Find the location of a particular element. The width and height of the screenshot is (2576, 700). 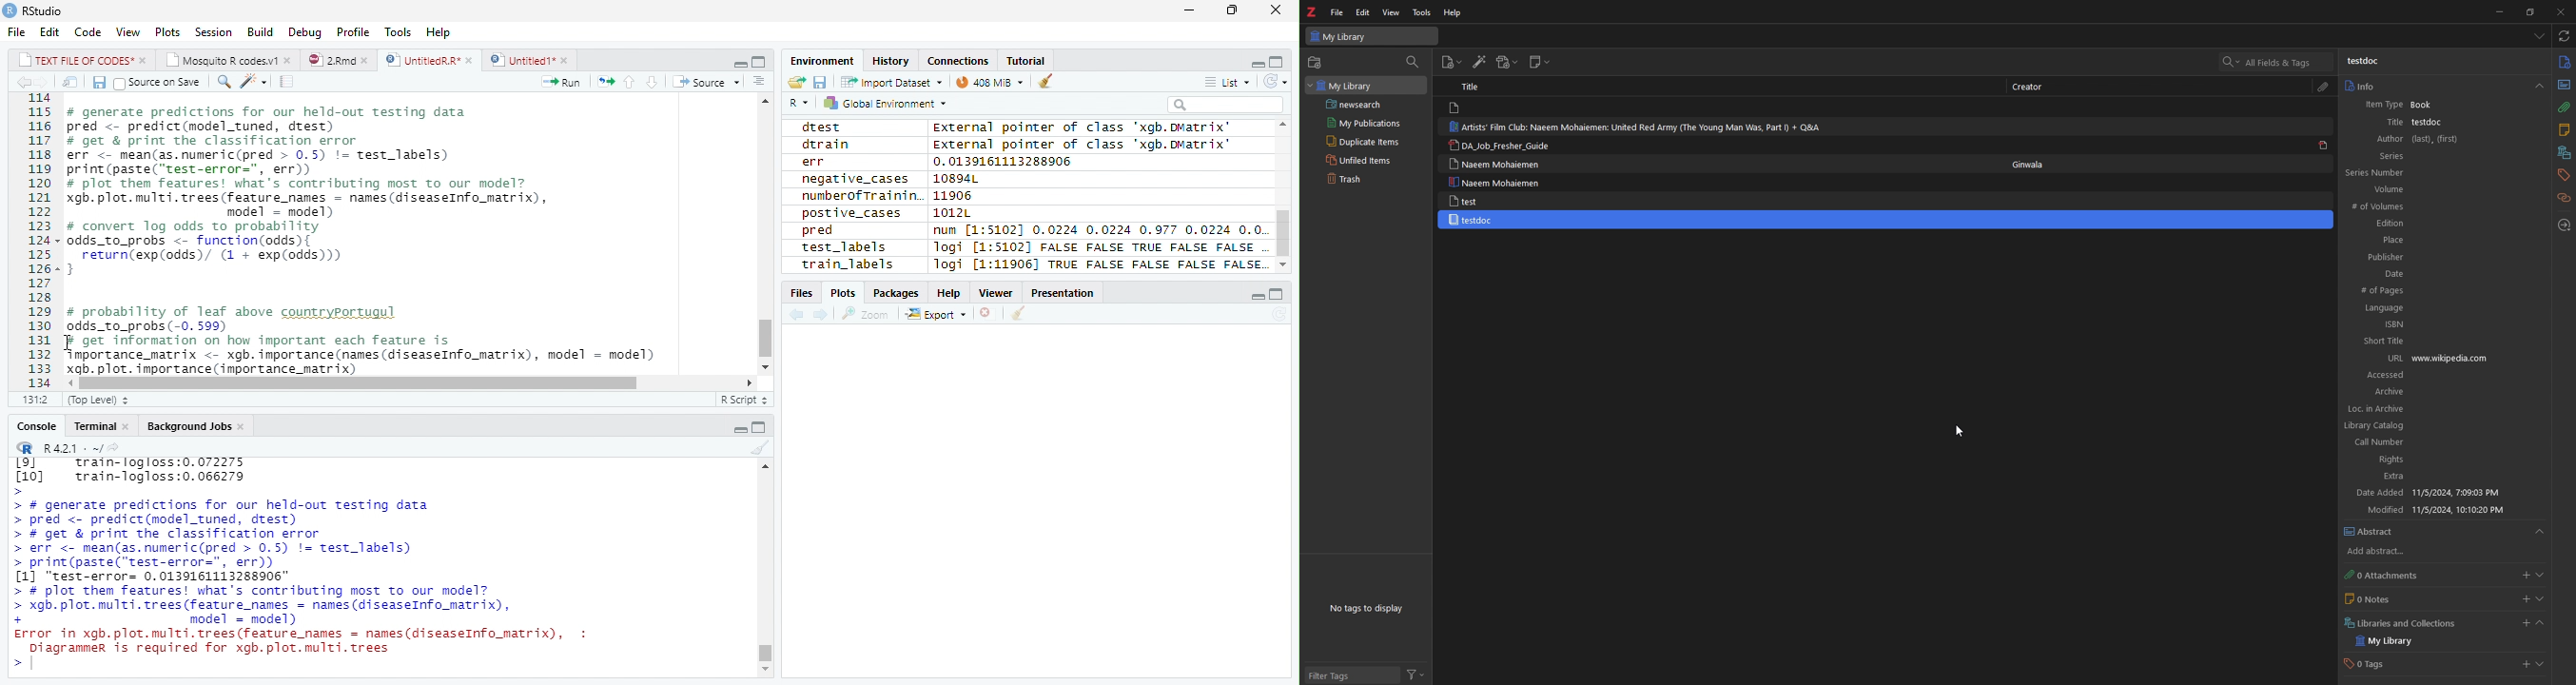

show is located at coordinates (2541, 664).